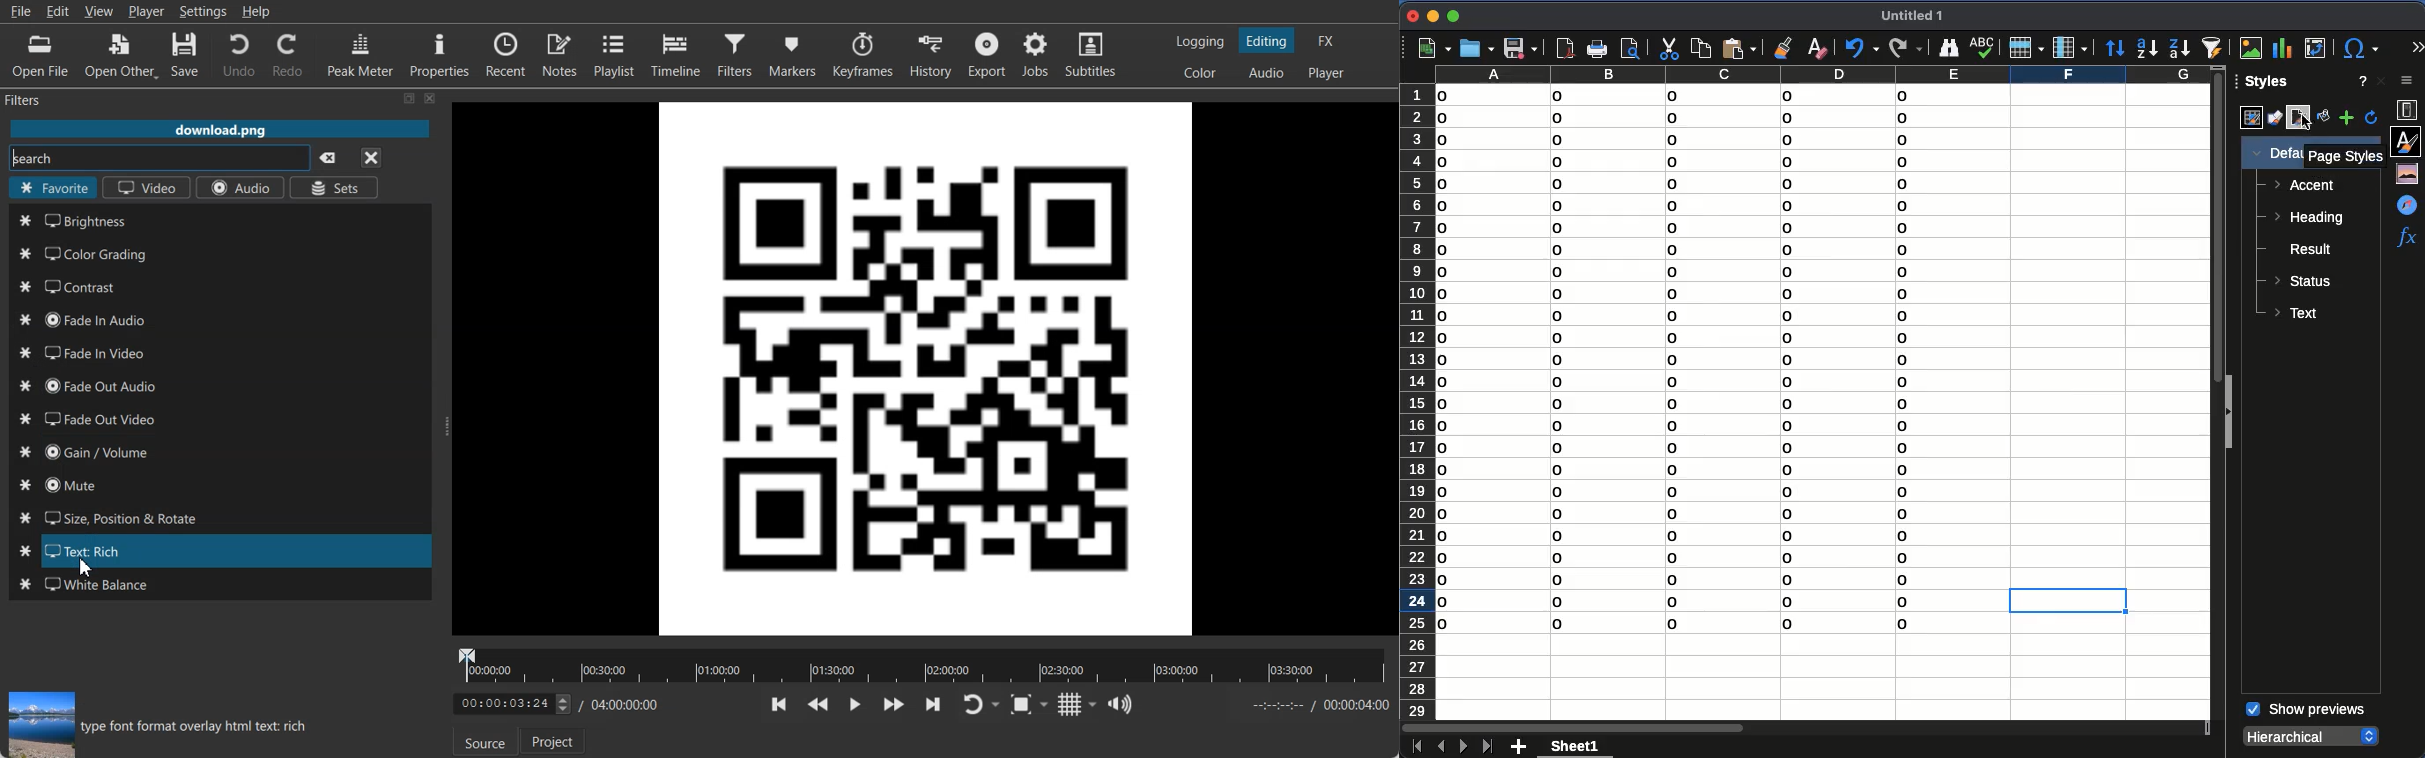 The height and width of the screenshot is (784, 2436). Describe the element at coordinates (1121, 705) in the screenshot. I see `Show the volume control` at that location.